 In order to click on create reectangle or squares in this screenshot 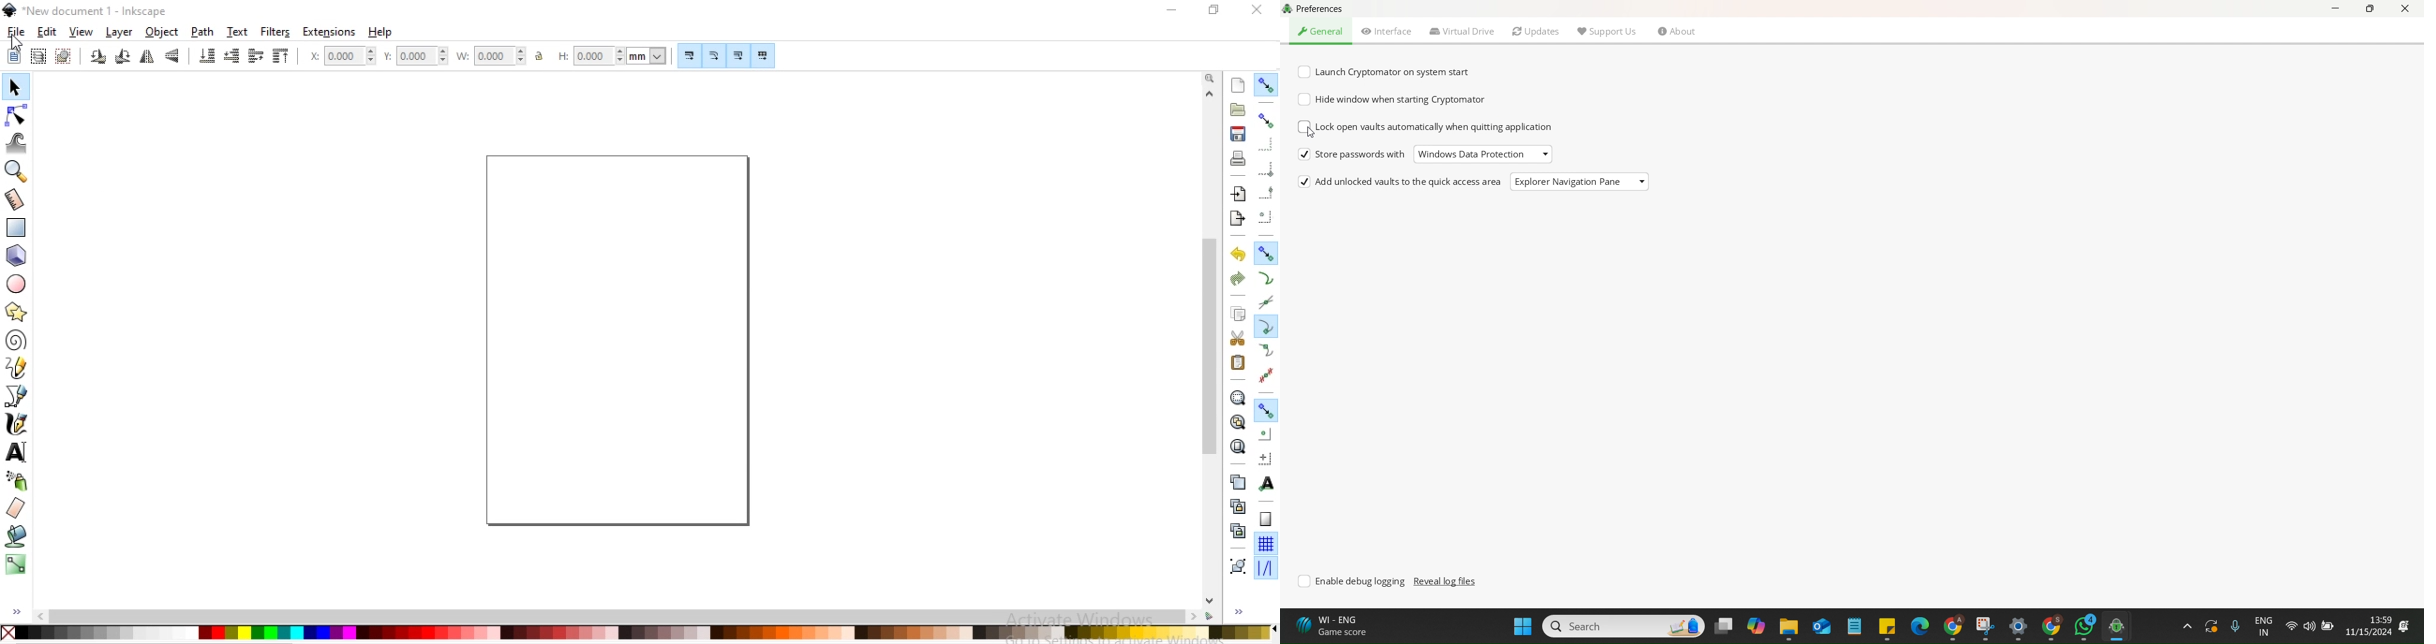, I will do `click(16, 226)`.